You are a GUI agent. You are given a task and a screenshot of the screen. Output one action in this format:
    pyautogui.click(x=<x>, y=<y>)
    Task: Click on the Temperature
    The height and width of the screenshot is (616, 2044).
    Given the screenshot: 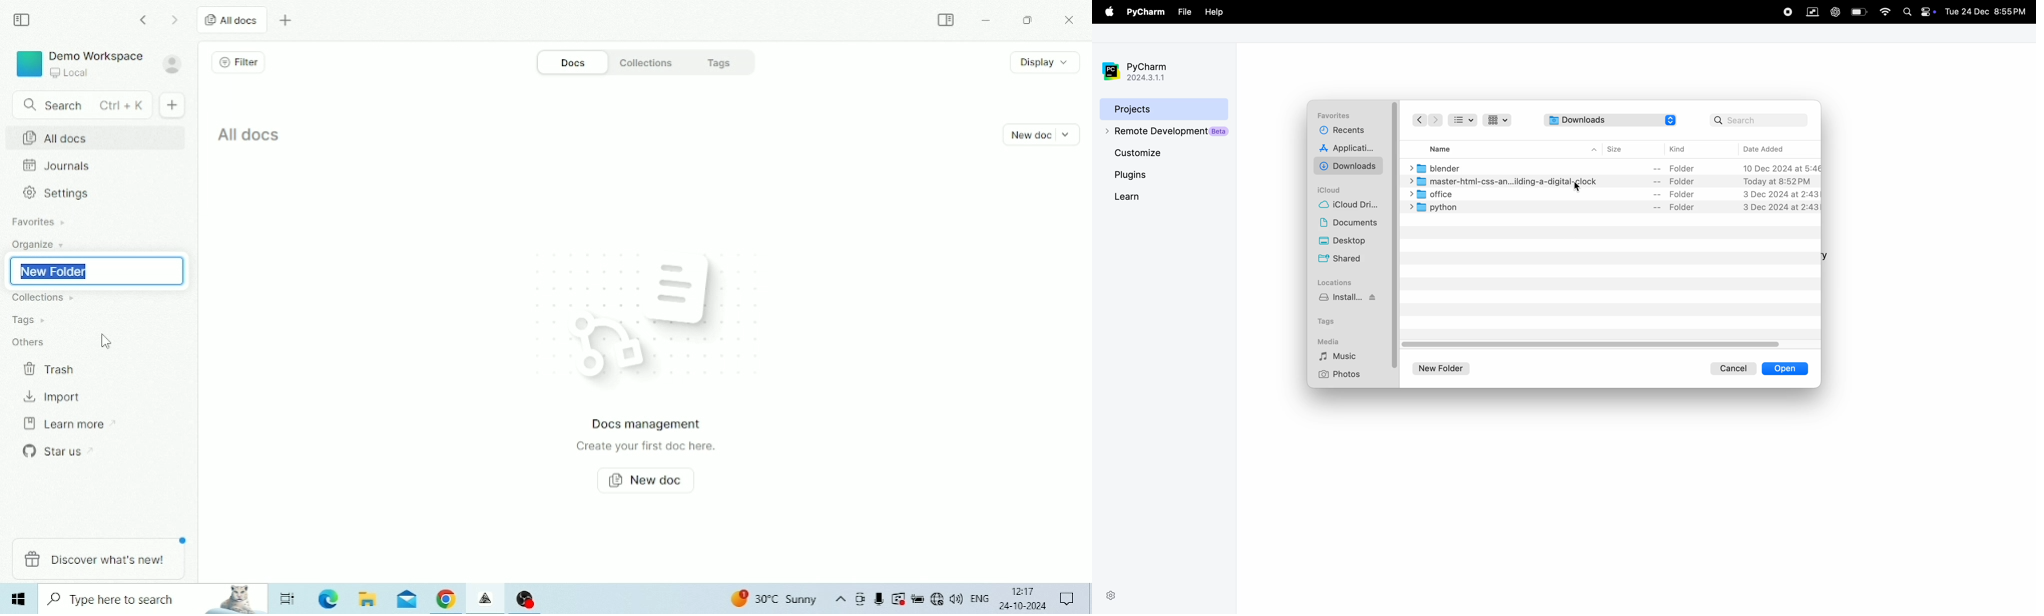 What is the action you would take?
    pyautogui.click(x=776, y=599)
    